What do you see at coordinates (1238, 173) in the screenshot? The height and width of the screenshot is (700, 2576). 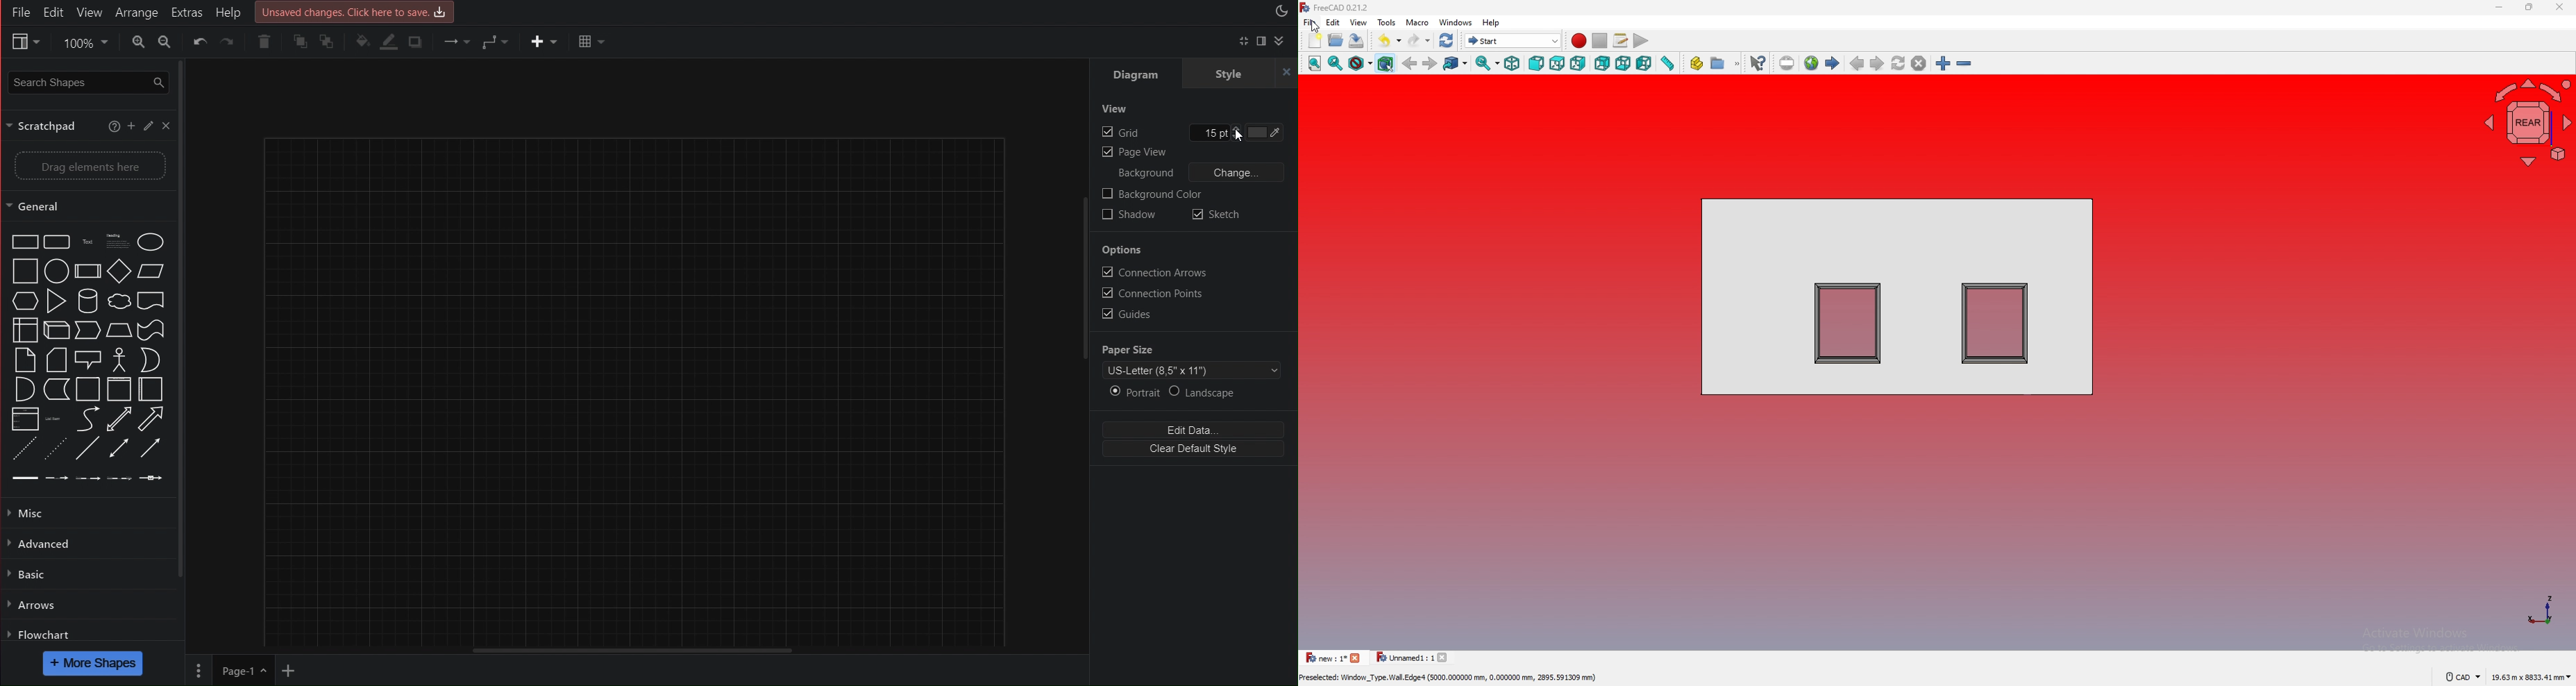 I see `Change` at bounding box center [1238, 173].